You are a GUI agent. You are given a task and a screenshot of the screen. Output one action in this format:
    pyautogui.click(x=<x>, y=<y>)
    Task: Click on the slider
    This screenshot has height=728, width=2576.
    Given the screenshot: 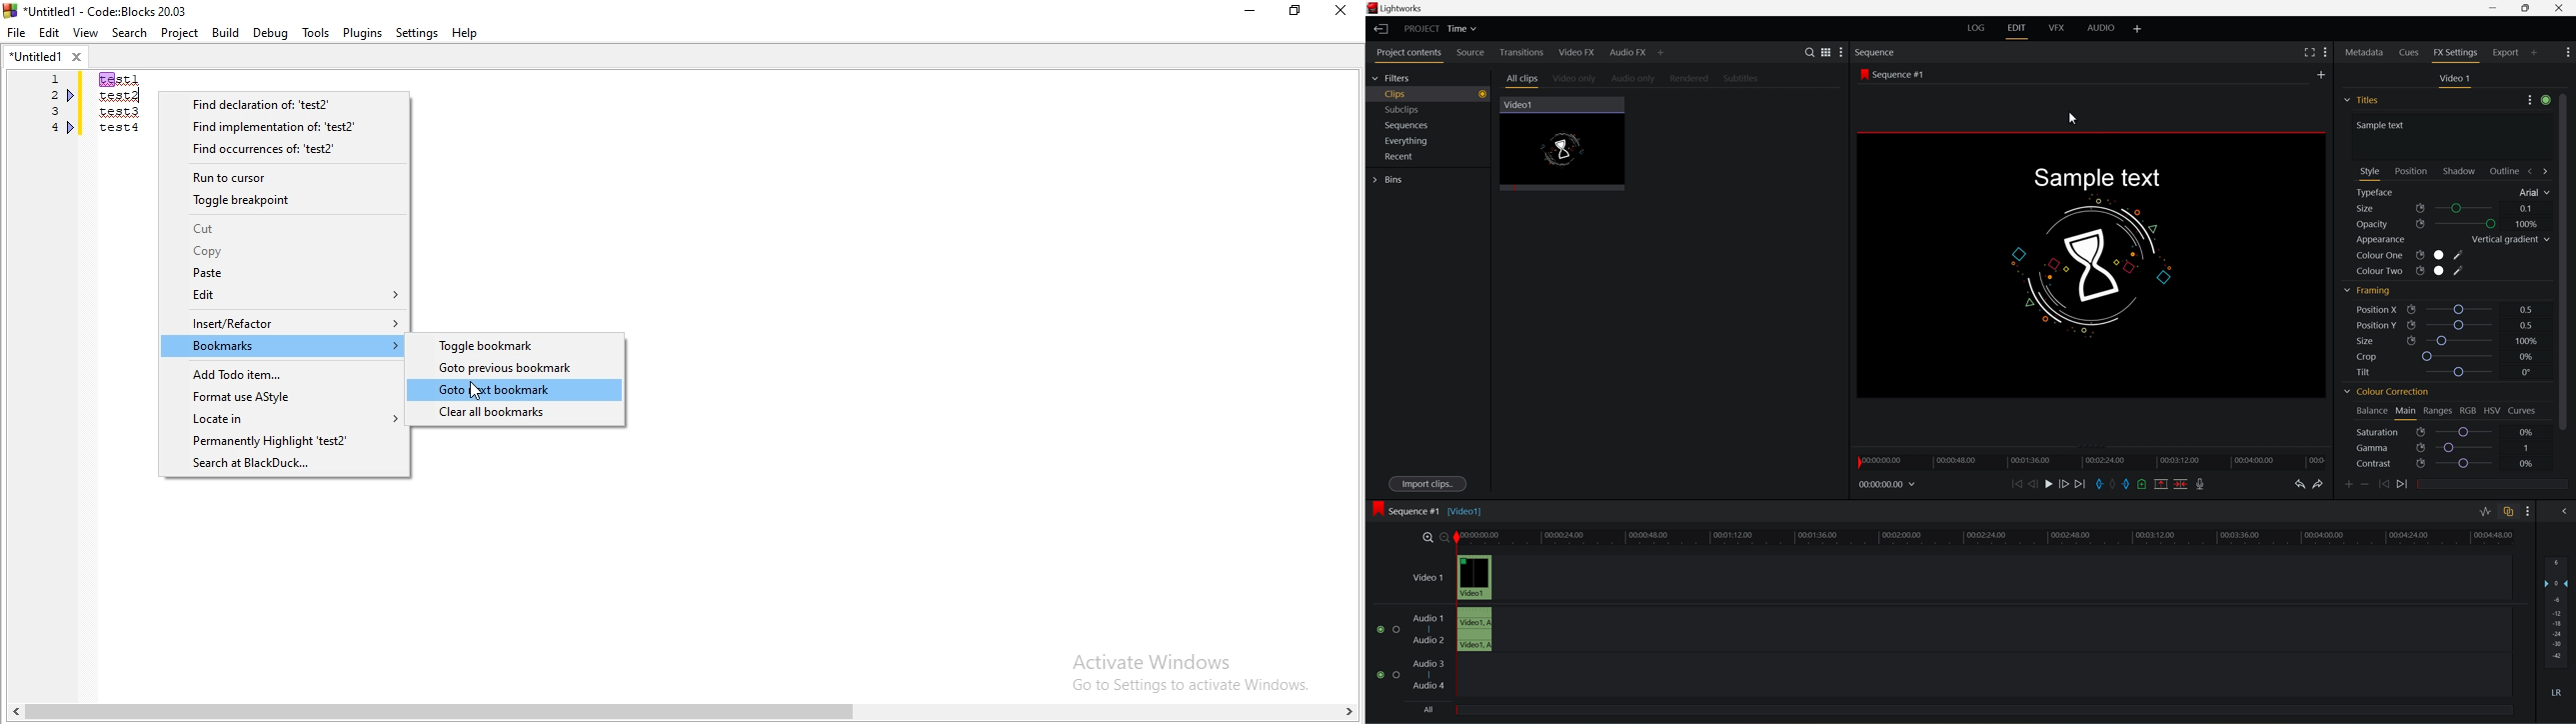 What is the action you would take?
    pyautogui.click(x=2462, y=308)
    